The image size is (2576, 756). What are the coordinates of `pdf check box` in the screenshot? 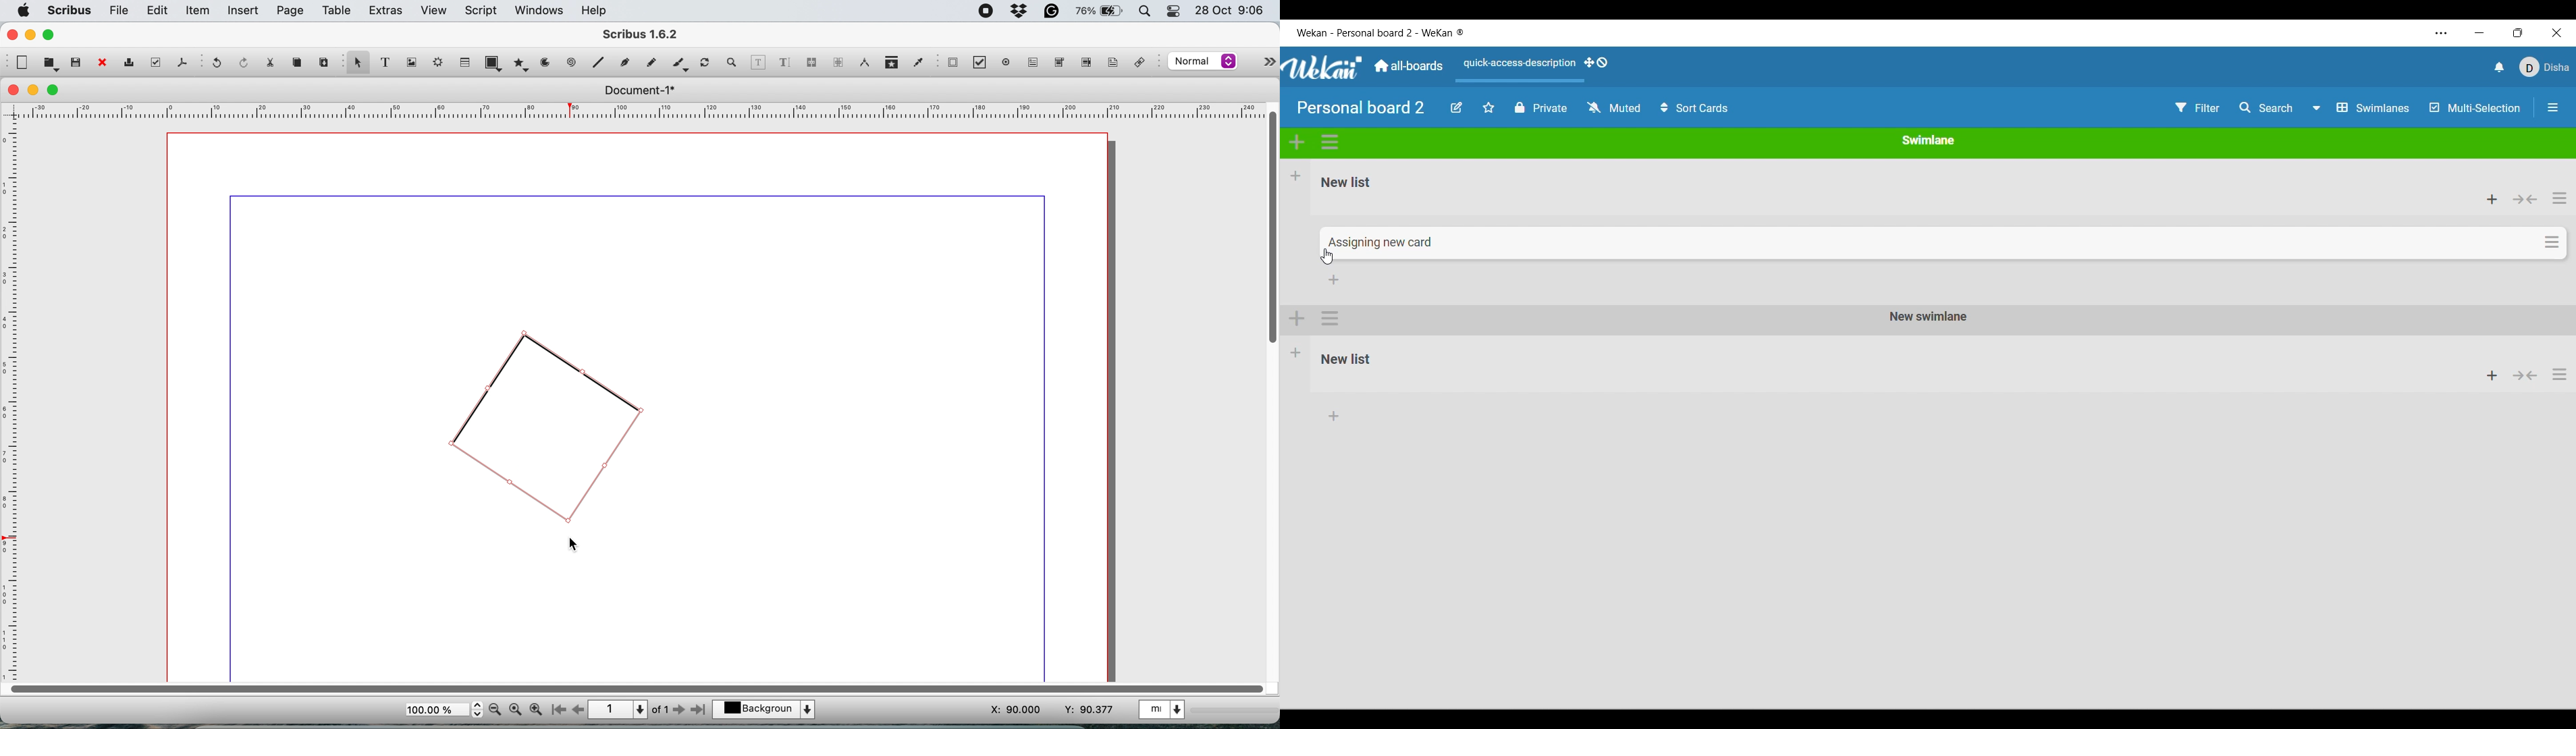 It's located at (979, 63).